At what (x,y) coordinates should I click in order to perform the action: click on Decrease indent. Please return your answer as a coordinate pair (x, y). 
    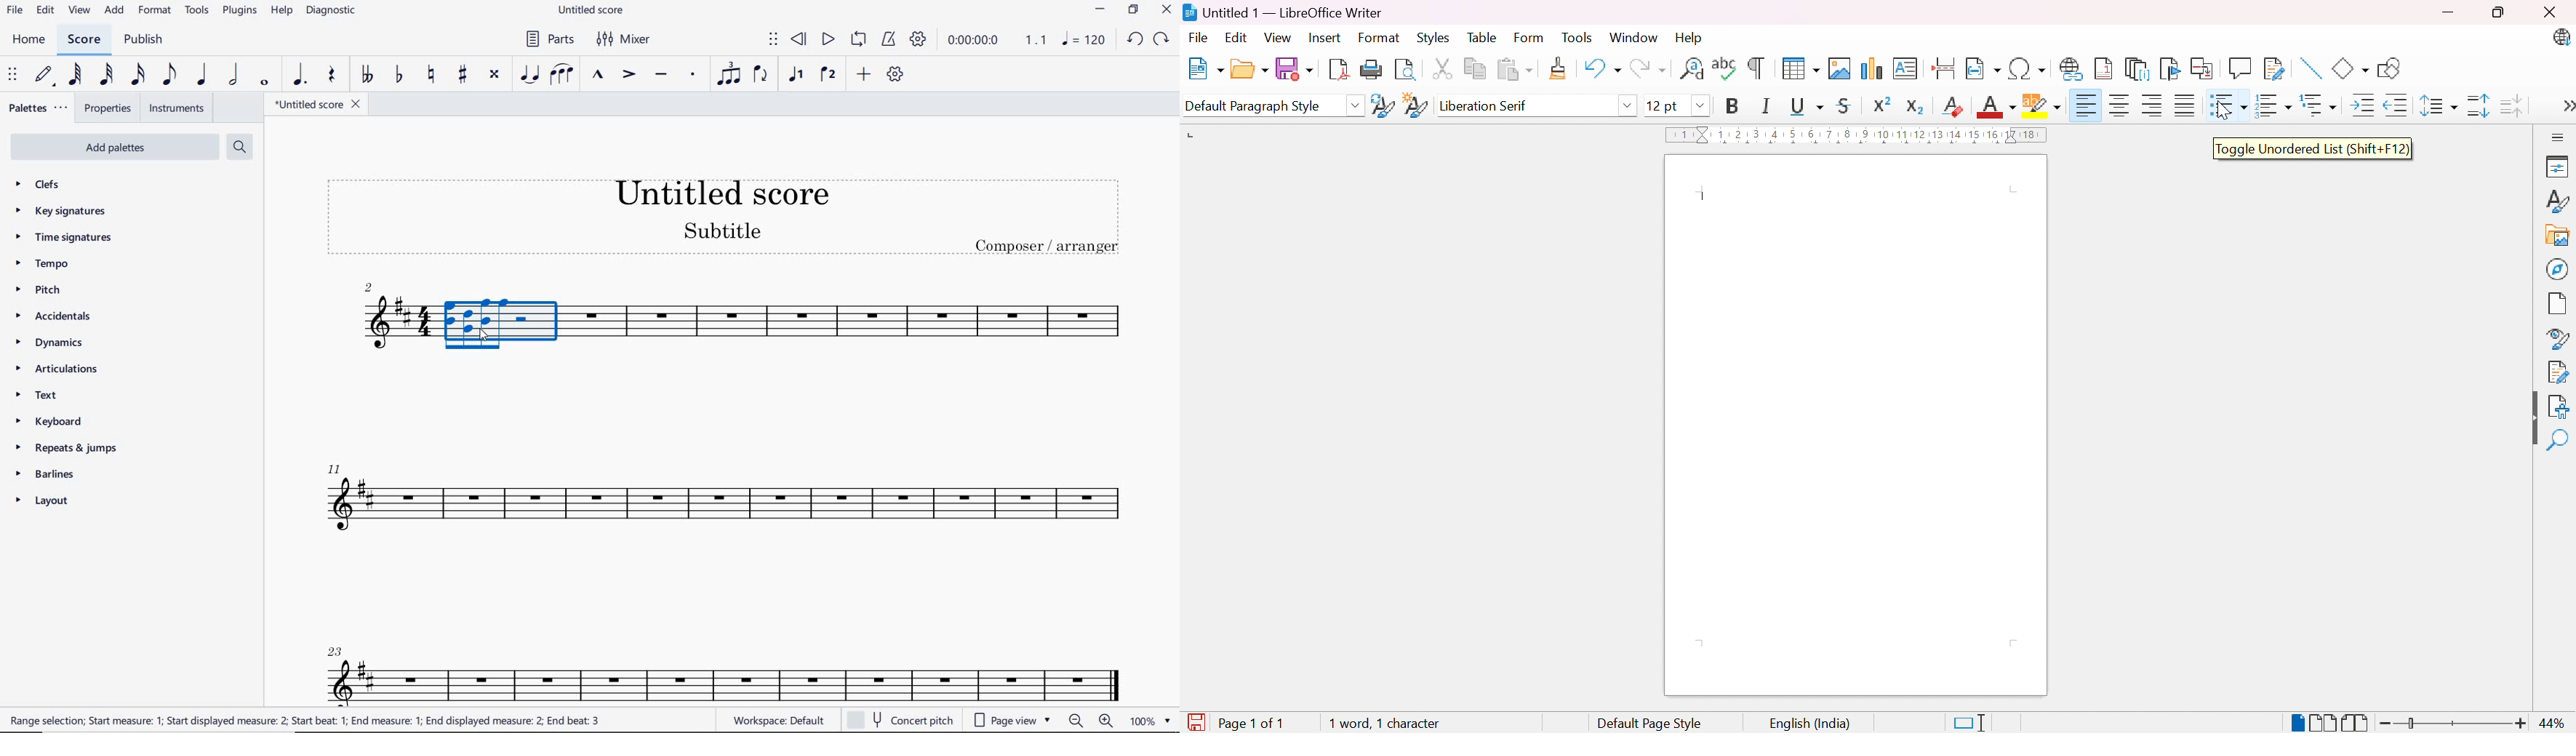
    Looking at the image, I should click on (2395, 105).